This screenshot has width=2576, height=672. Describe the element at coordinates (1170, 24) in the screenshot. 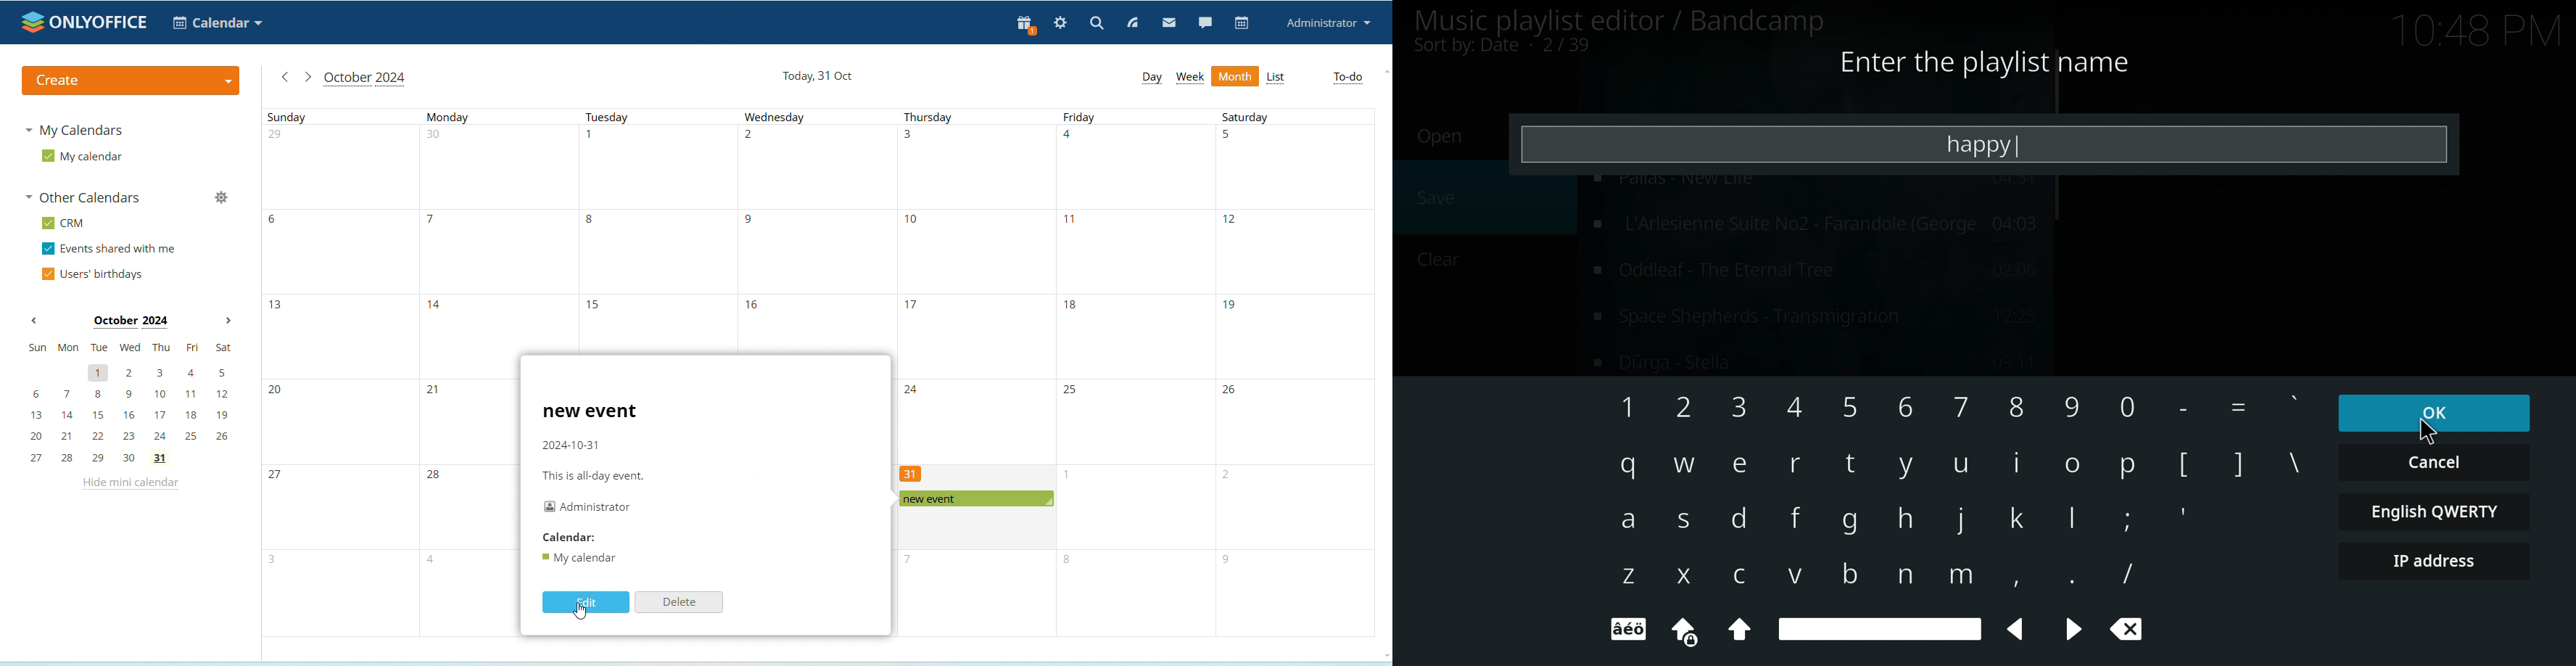

I see `mail` at that location.